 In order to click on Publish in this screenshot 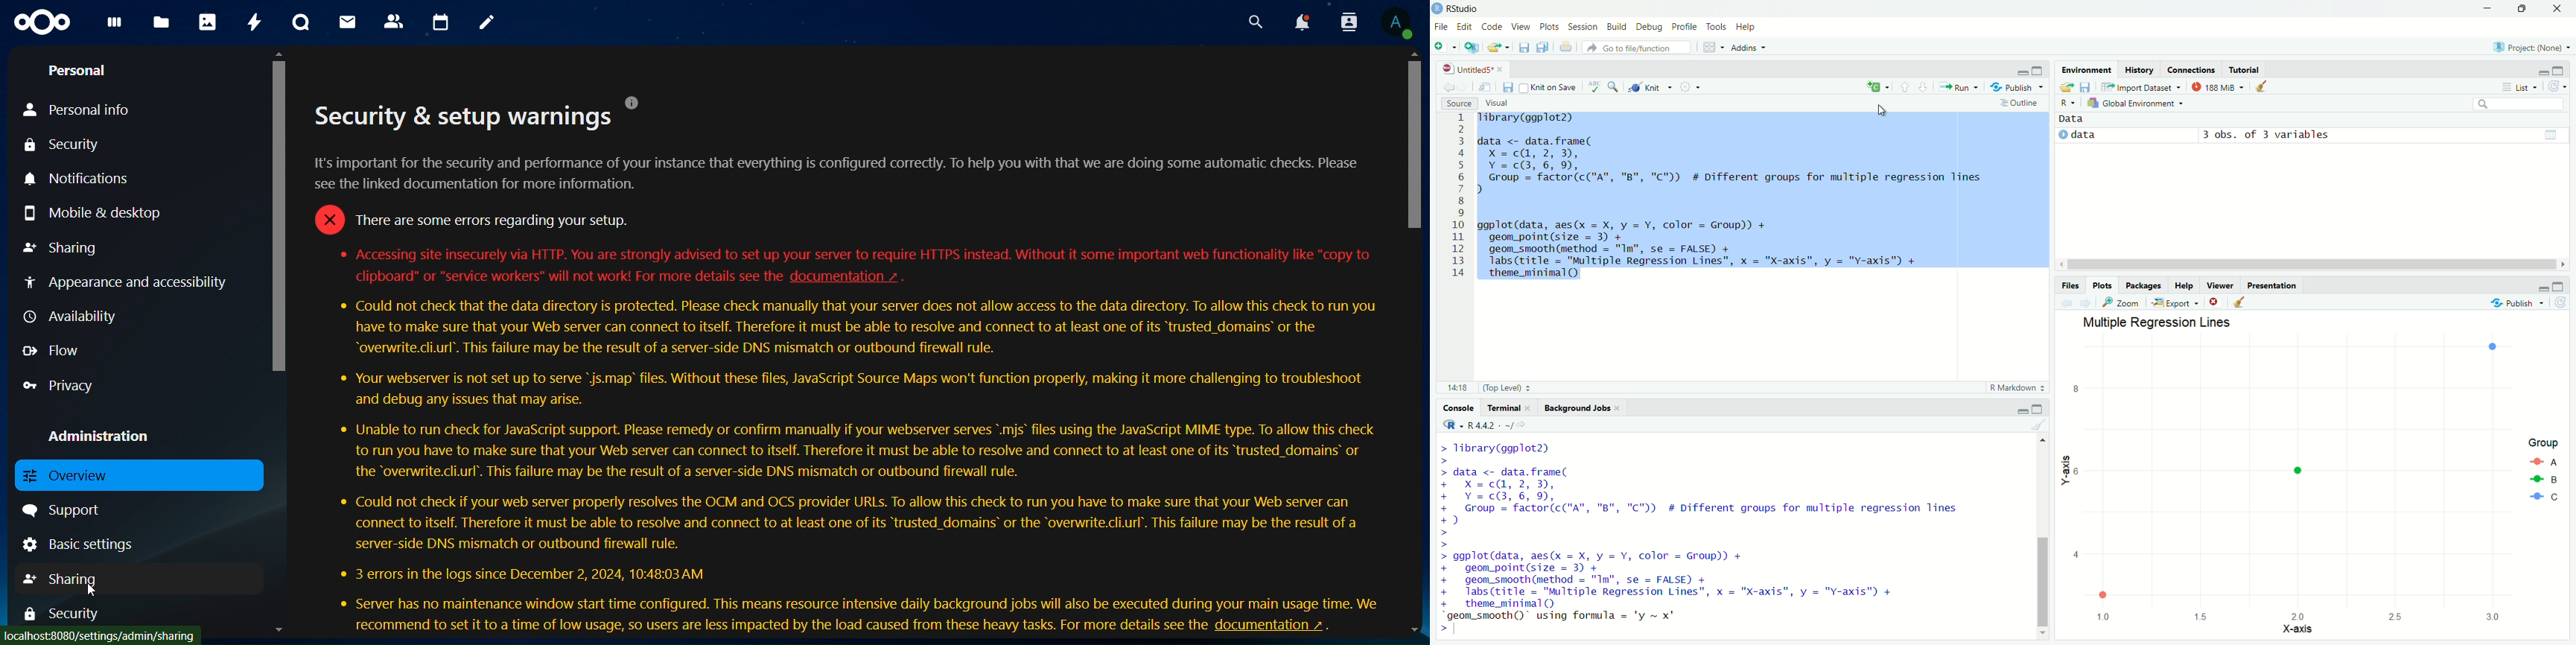, I will do `click(2518, 303)`.